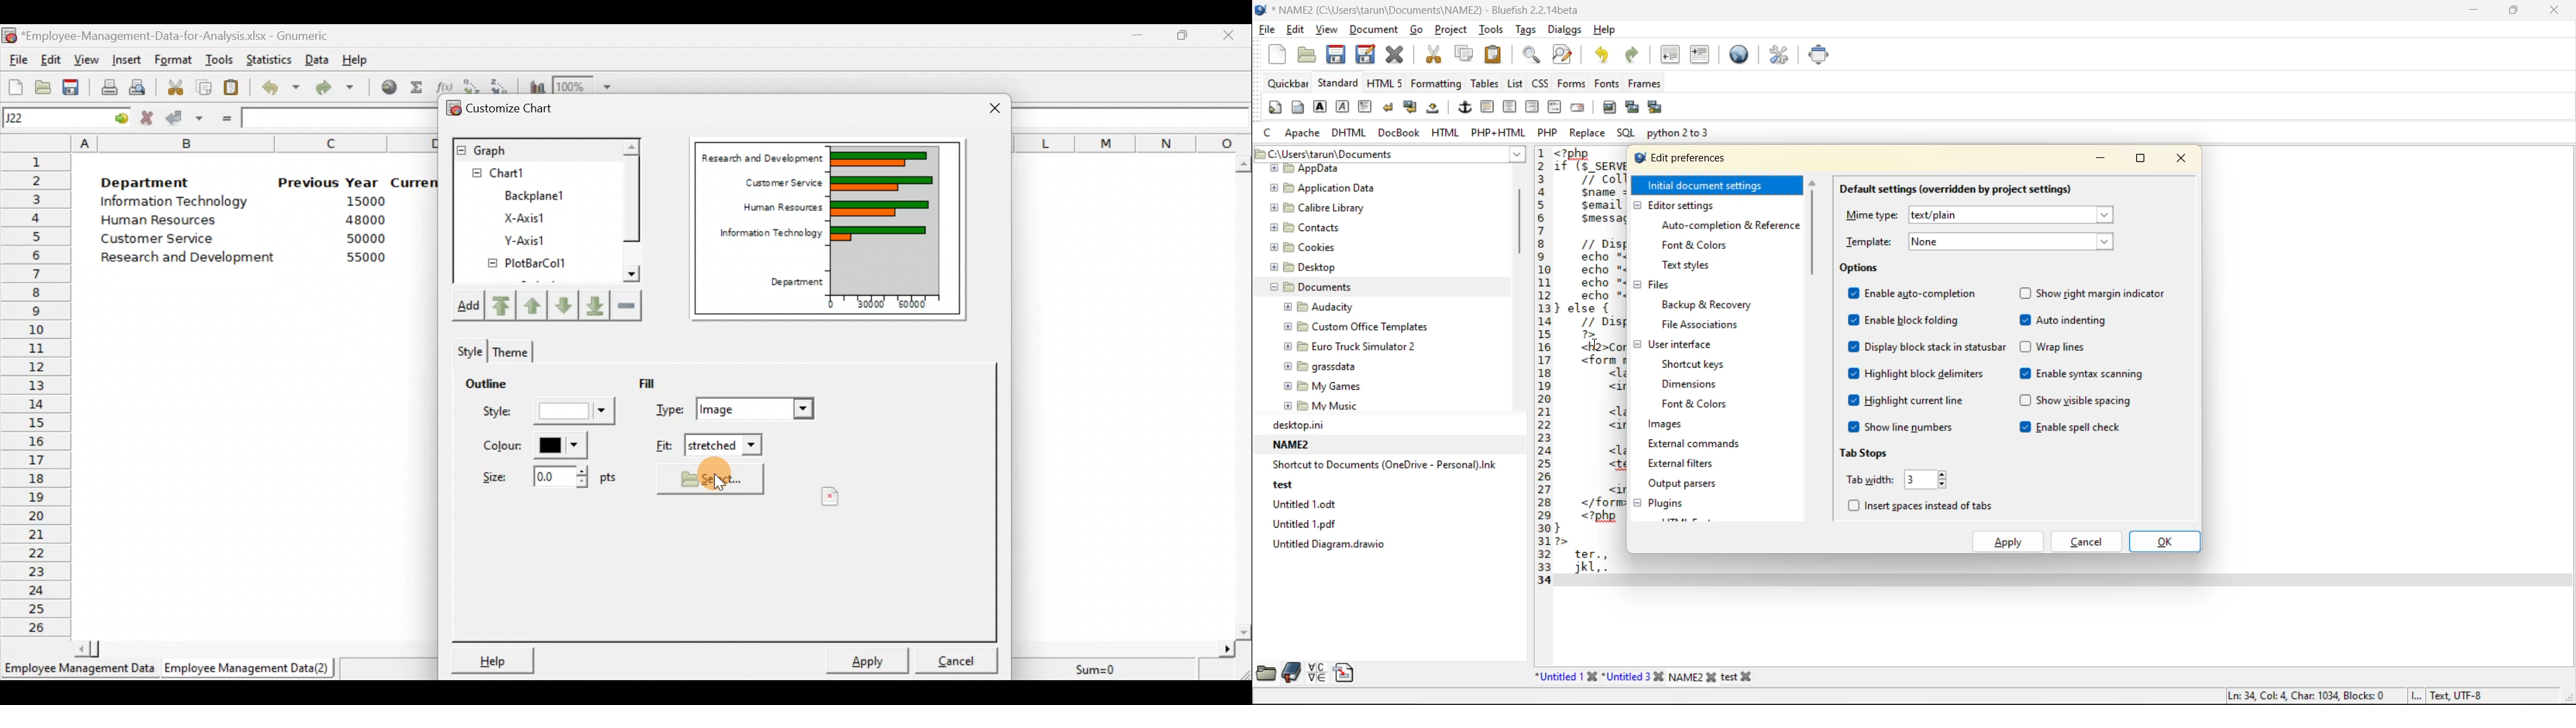 The width and height of the screenshot is (2576, 728). What do you see at coordinates (50, 118) in the screenshot?
I see `Cell name J22` at bounding box center [50, 118].